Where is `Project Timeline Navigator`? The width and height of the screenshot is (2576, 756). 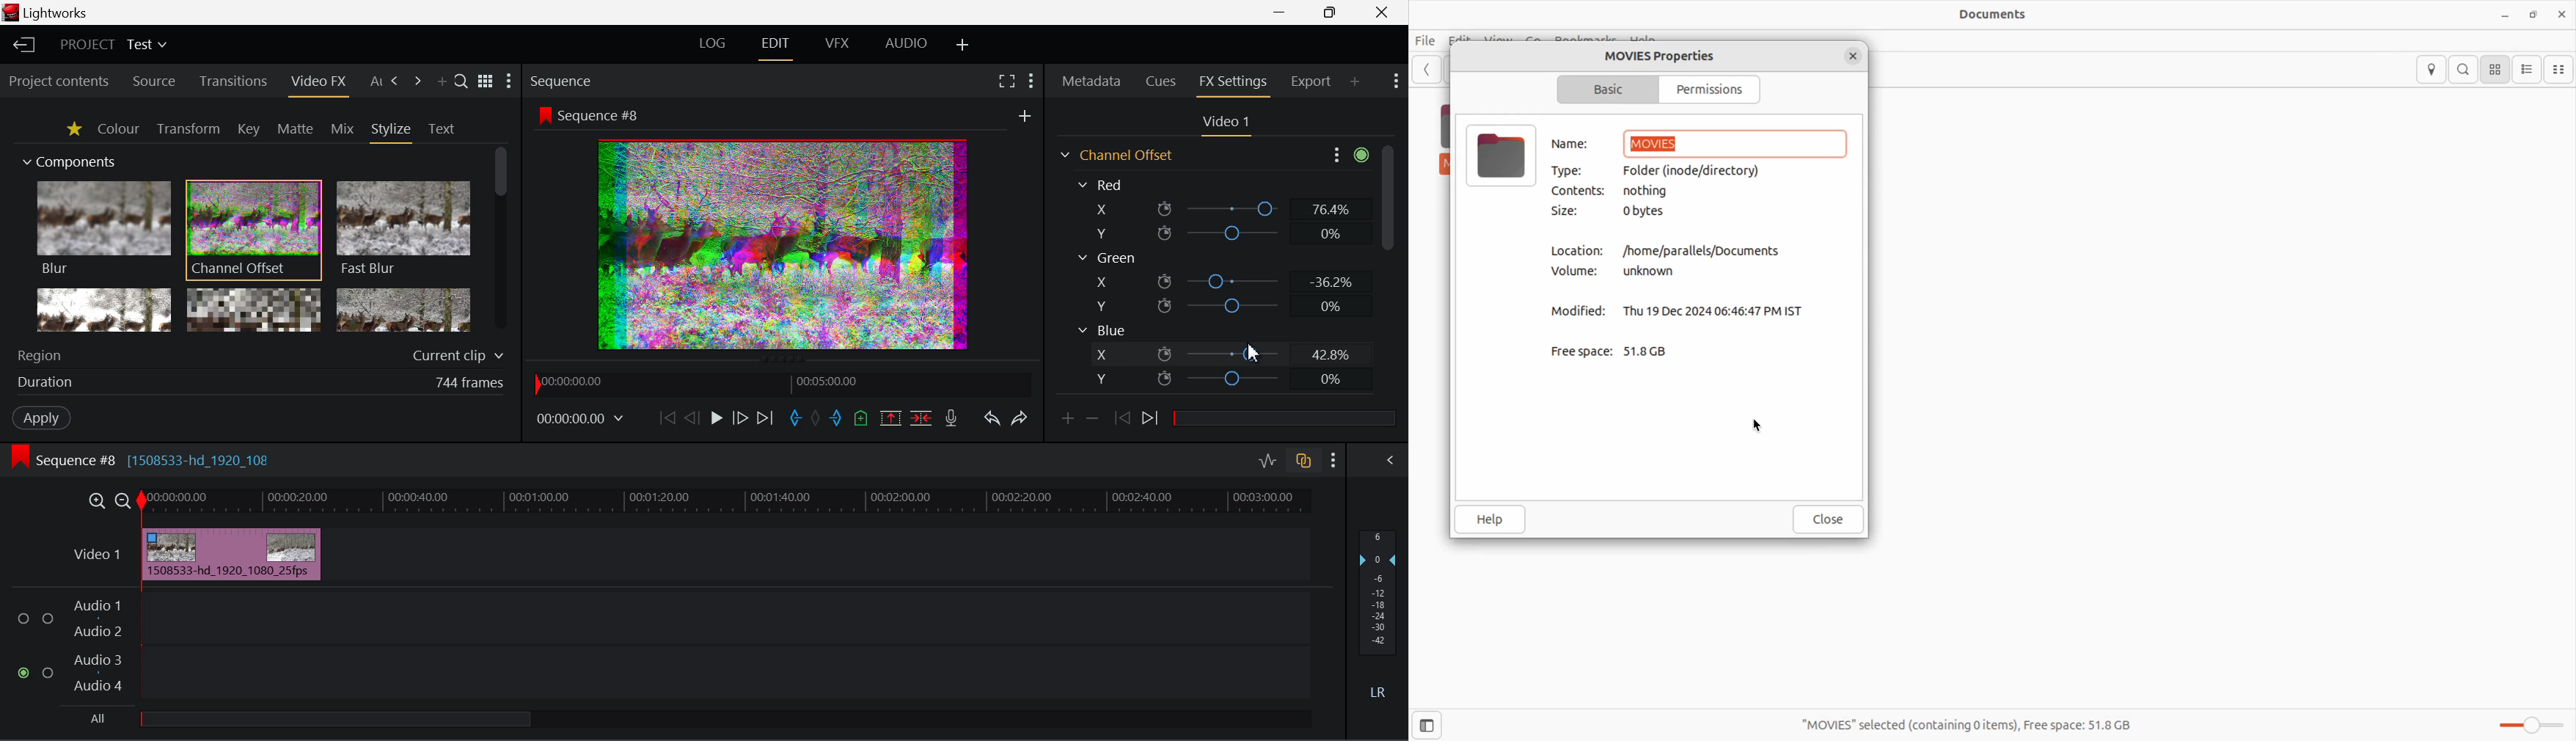 Project Timeline Navigator is located at coordinates (783, 384).